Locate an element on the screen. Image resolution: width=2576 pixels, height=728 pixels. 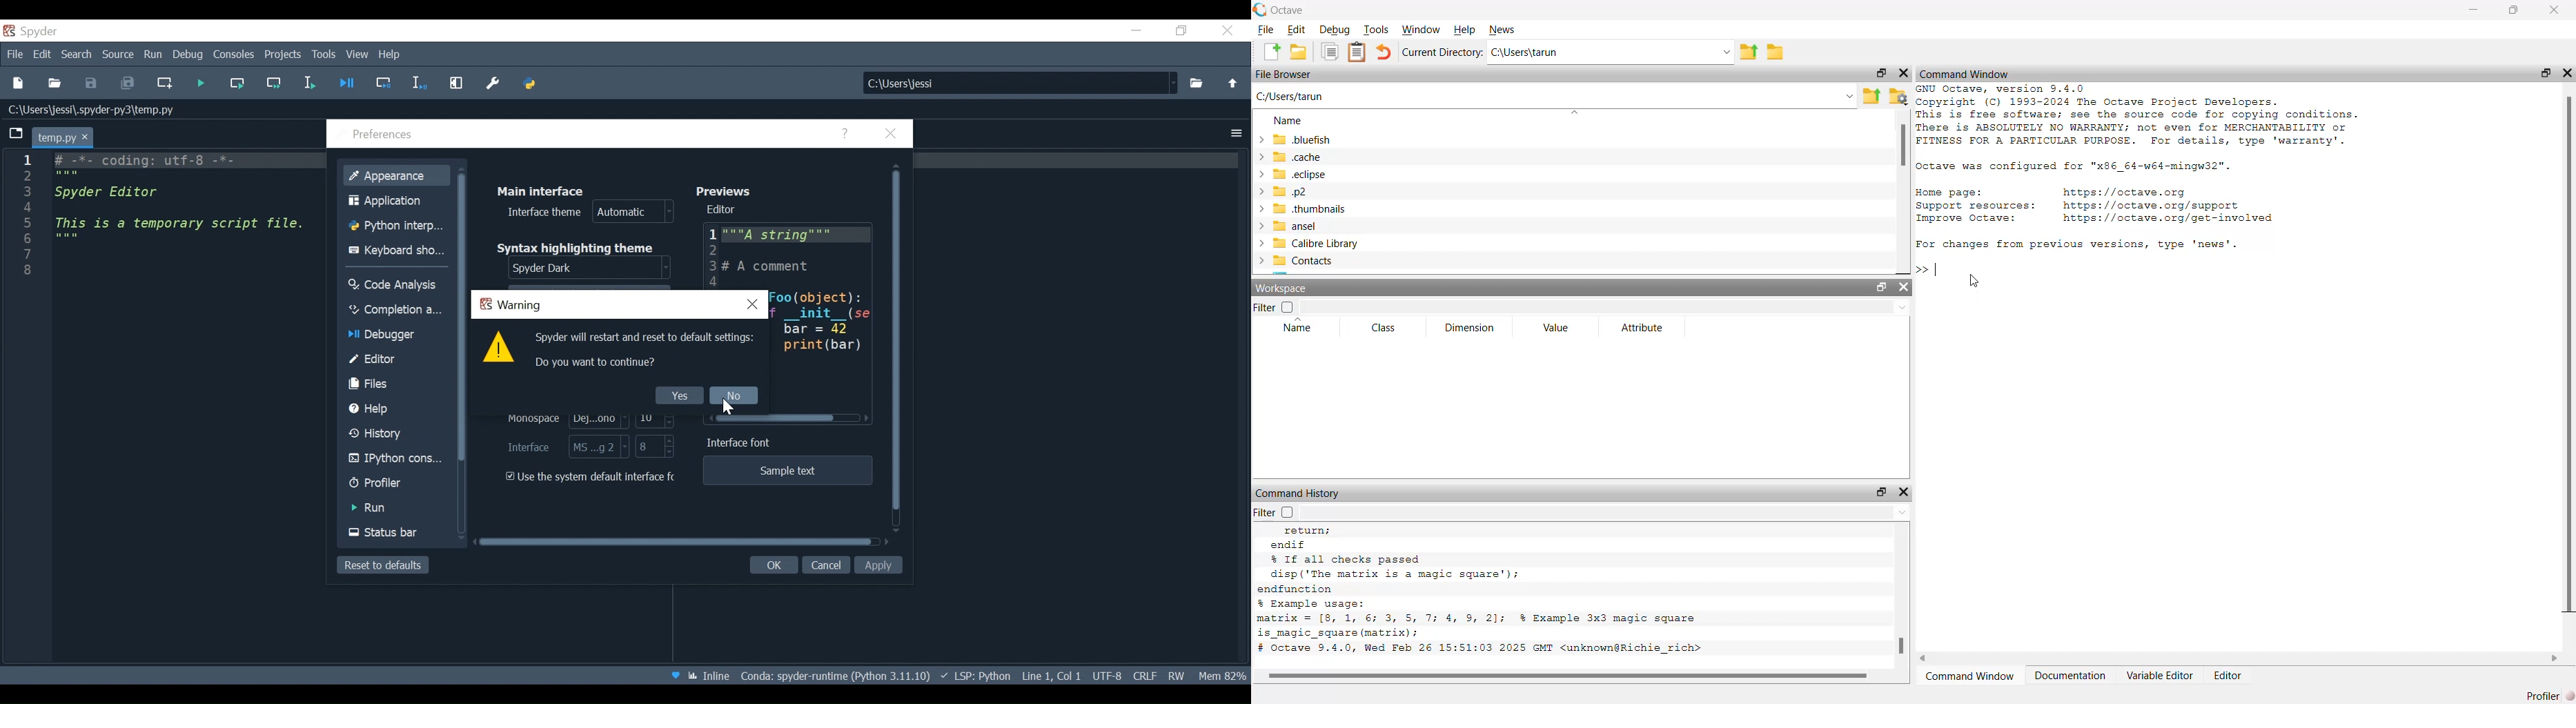
Dimension is located at coordinates (1471, 328).